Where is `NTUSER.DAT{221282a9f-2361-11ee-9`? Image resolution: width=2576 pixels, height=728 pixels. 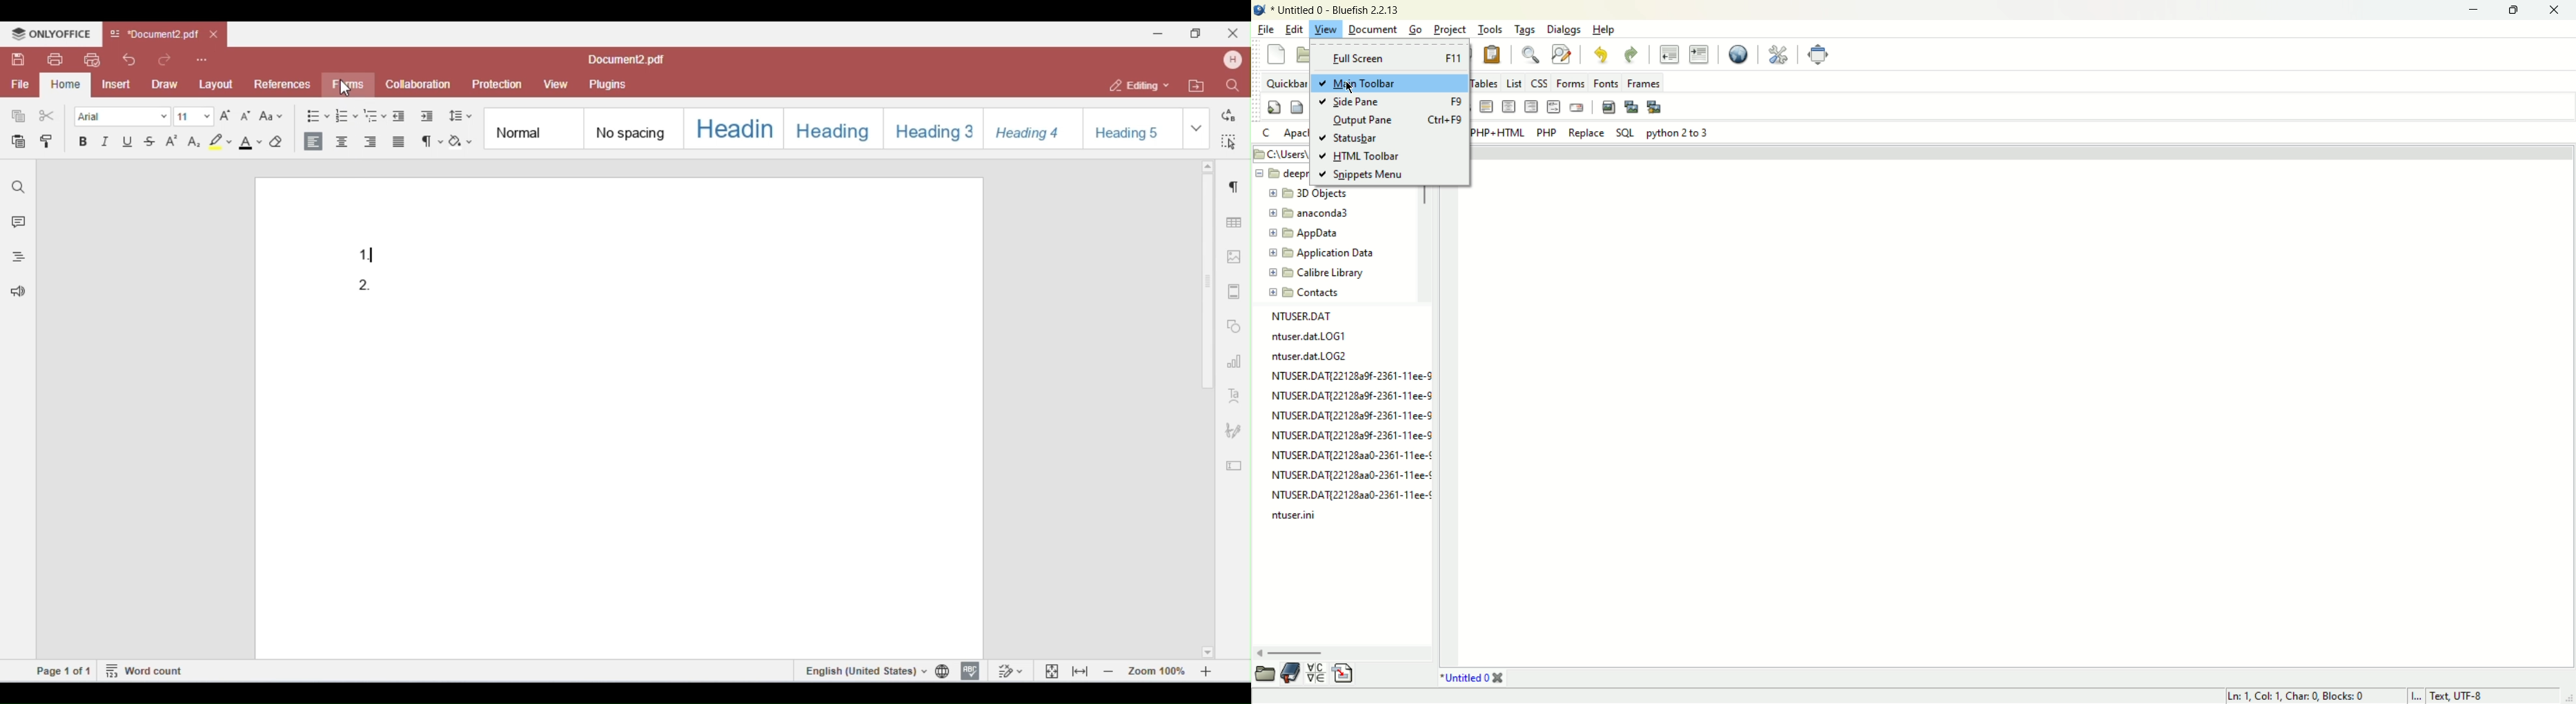 NTUSER.DAT{221282a9f-2361-11ee-9 is located at coordinates (1354, 434).